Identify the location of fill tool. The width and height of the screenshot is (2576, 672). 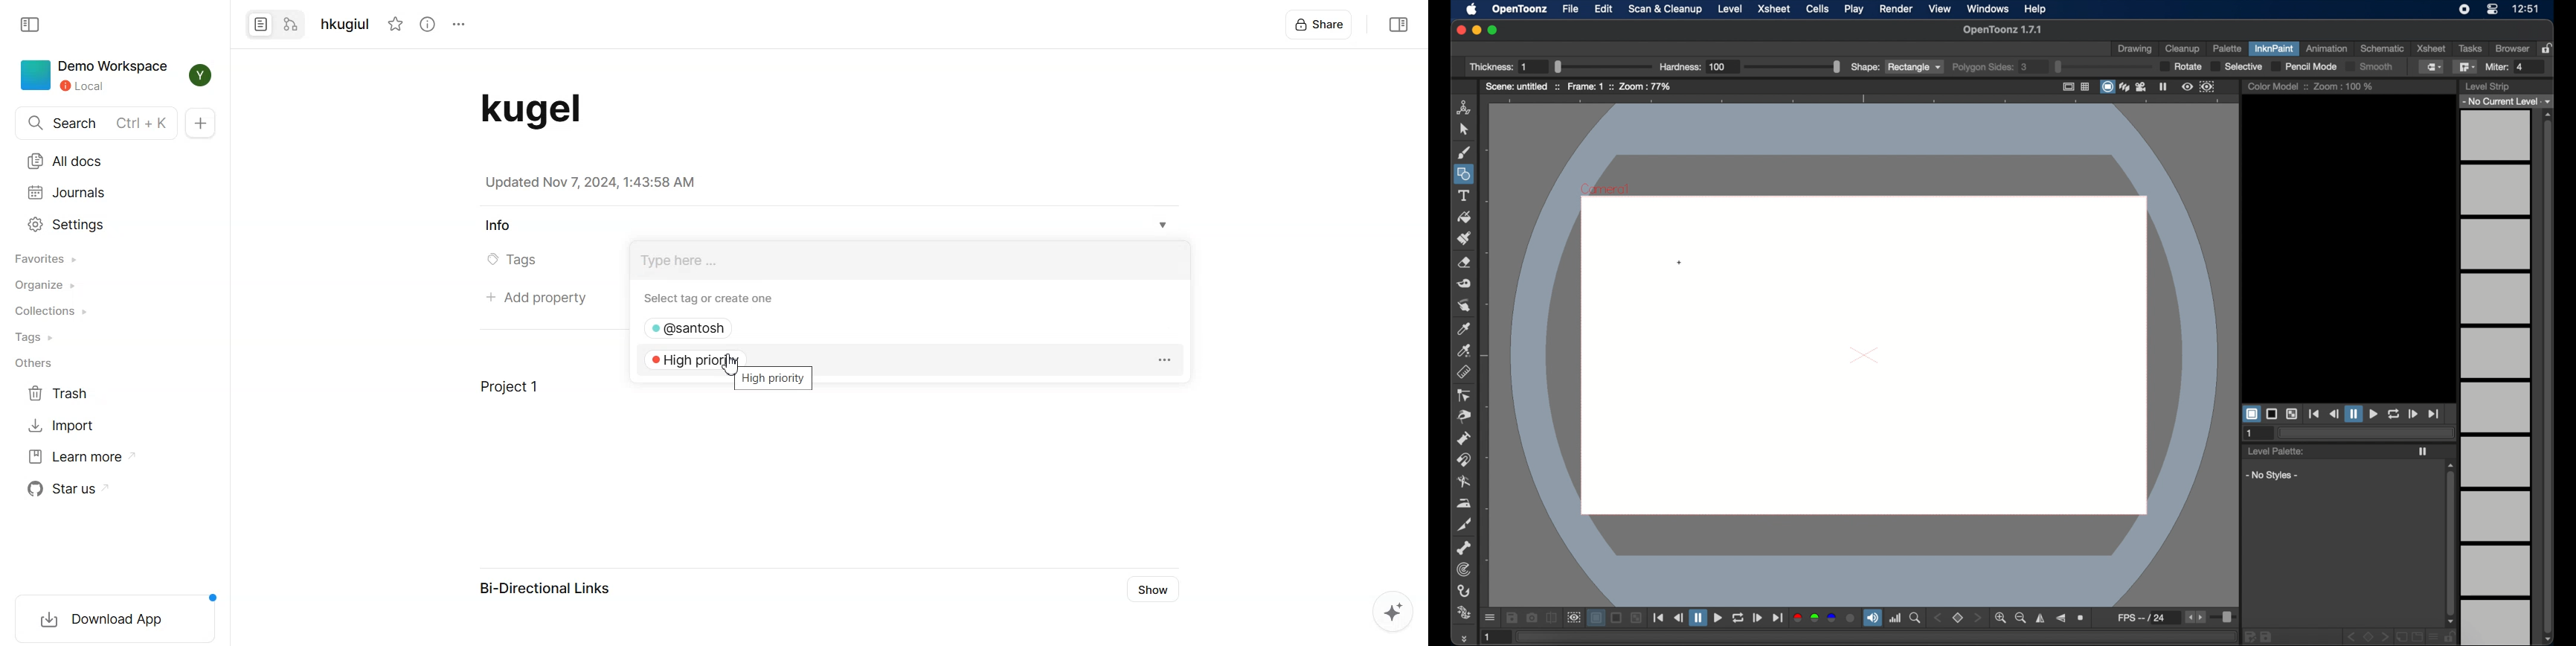
(1464, 218).